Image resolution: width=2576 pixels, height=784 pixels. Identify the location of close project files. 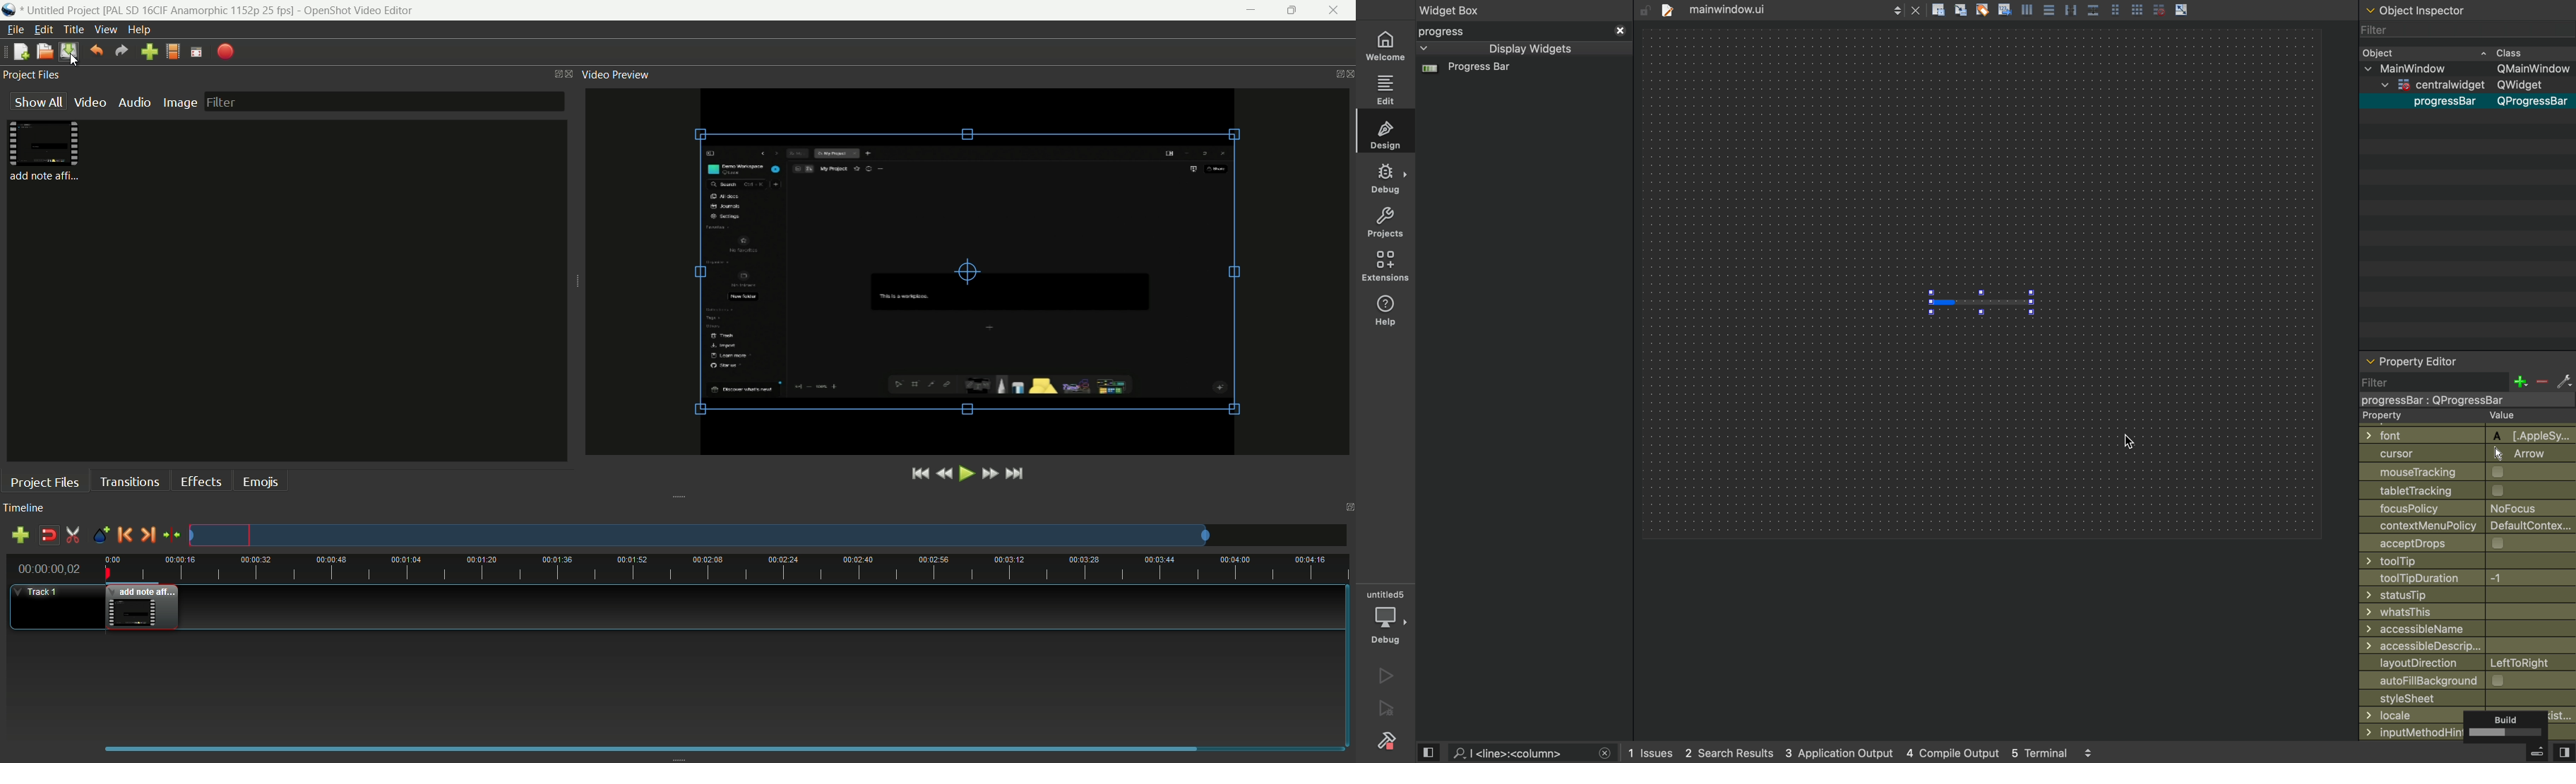
(568, 73).